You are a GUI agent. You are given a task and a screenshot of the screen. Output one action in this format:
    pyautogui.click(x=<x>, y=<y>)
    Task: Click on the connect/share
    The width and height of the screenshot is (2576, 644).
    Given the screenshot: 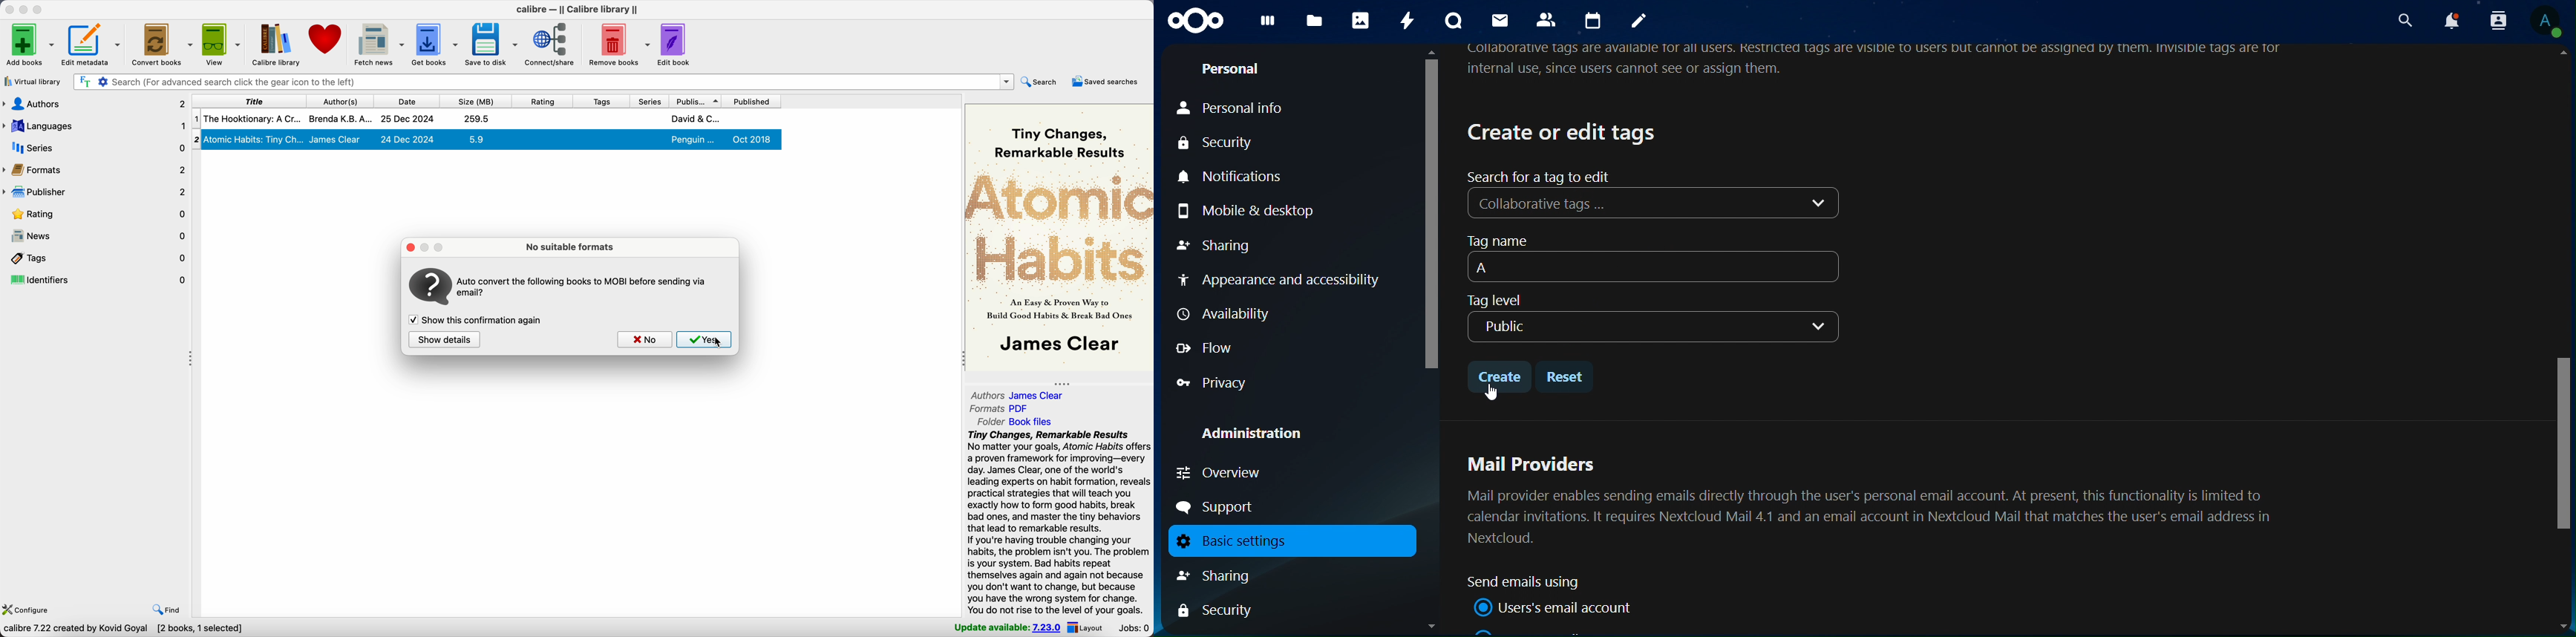 What is the action you would take?
    pyautogui.click(x=552, y=45)
    